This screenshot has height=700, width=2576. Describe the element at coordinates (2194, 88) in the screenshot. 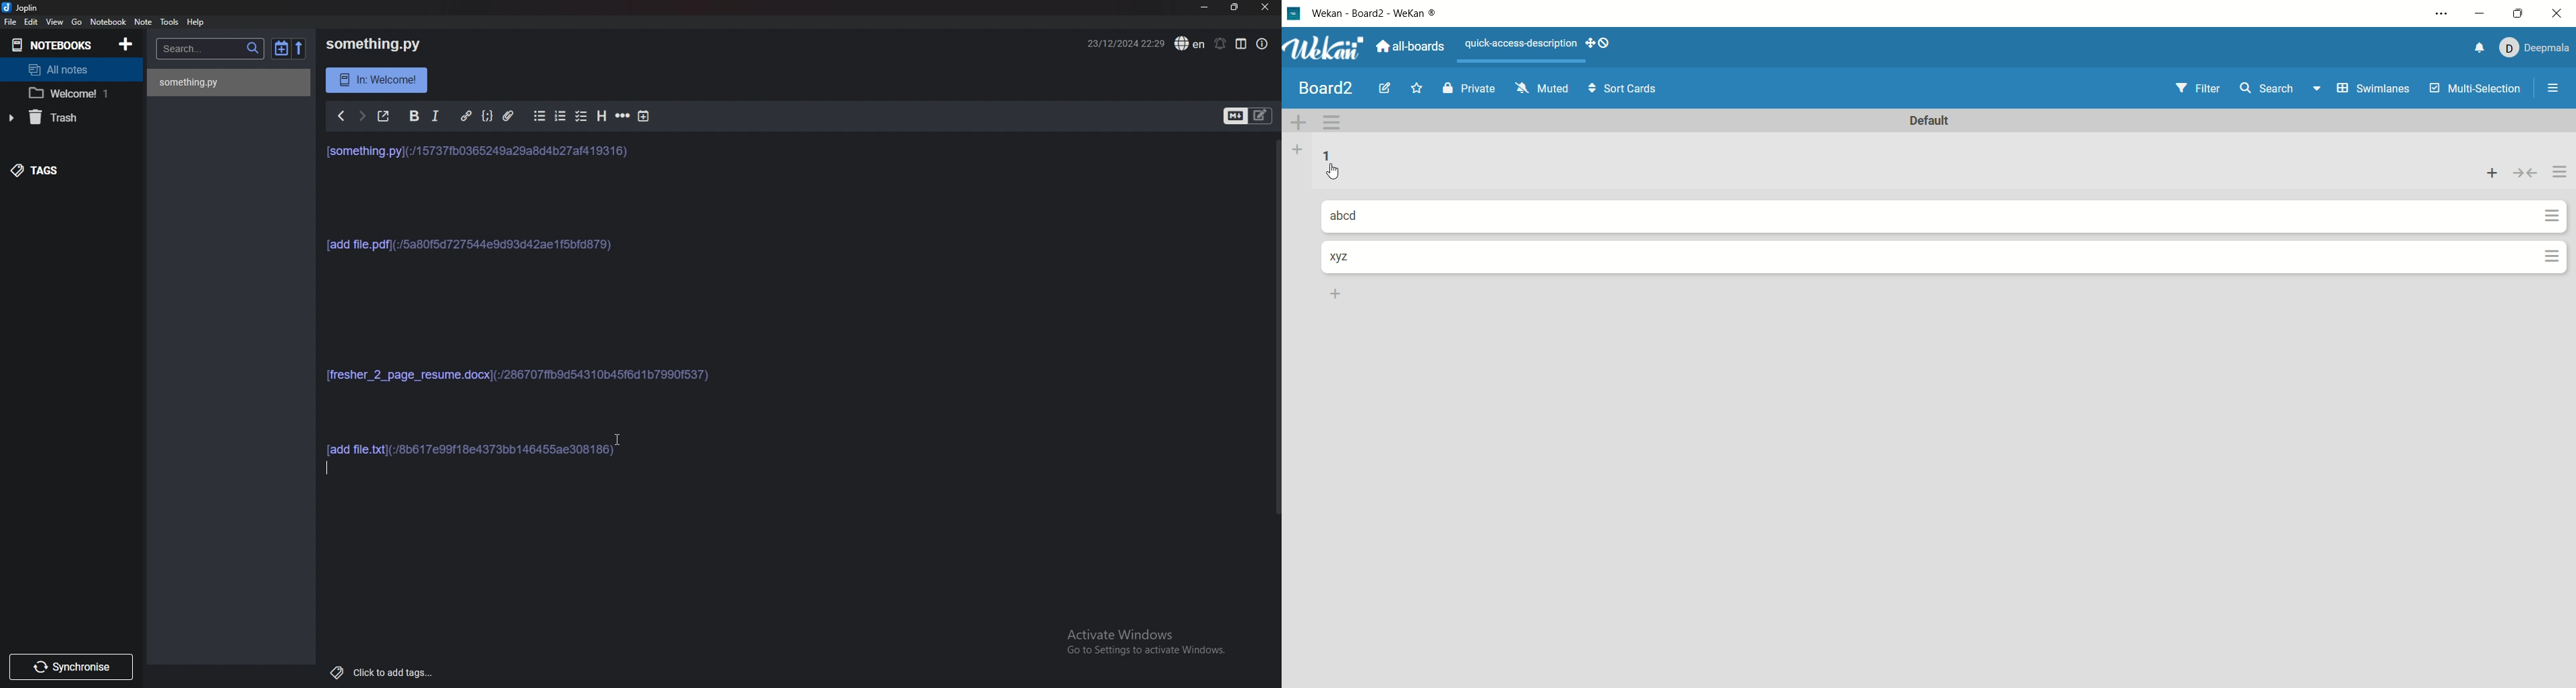

I see `filter` at that location.